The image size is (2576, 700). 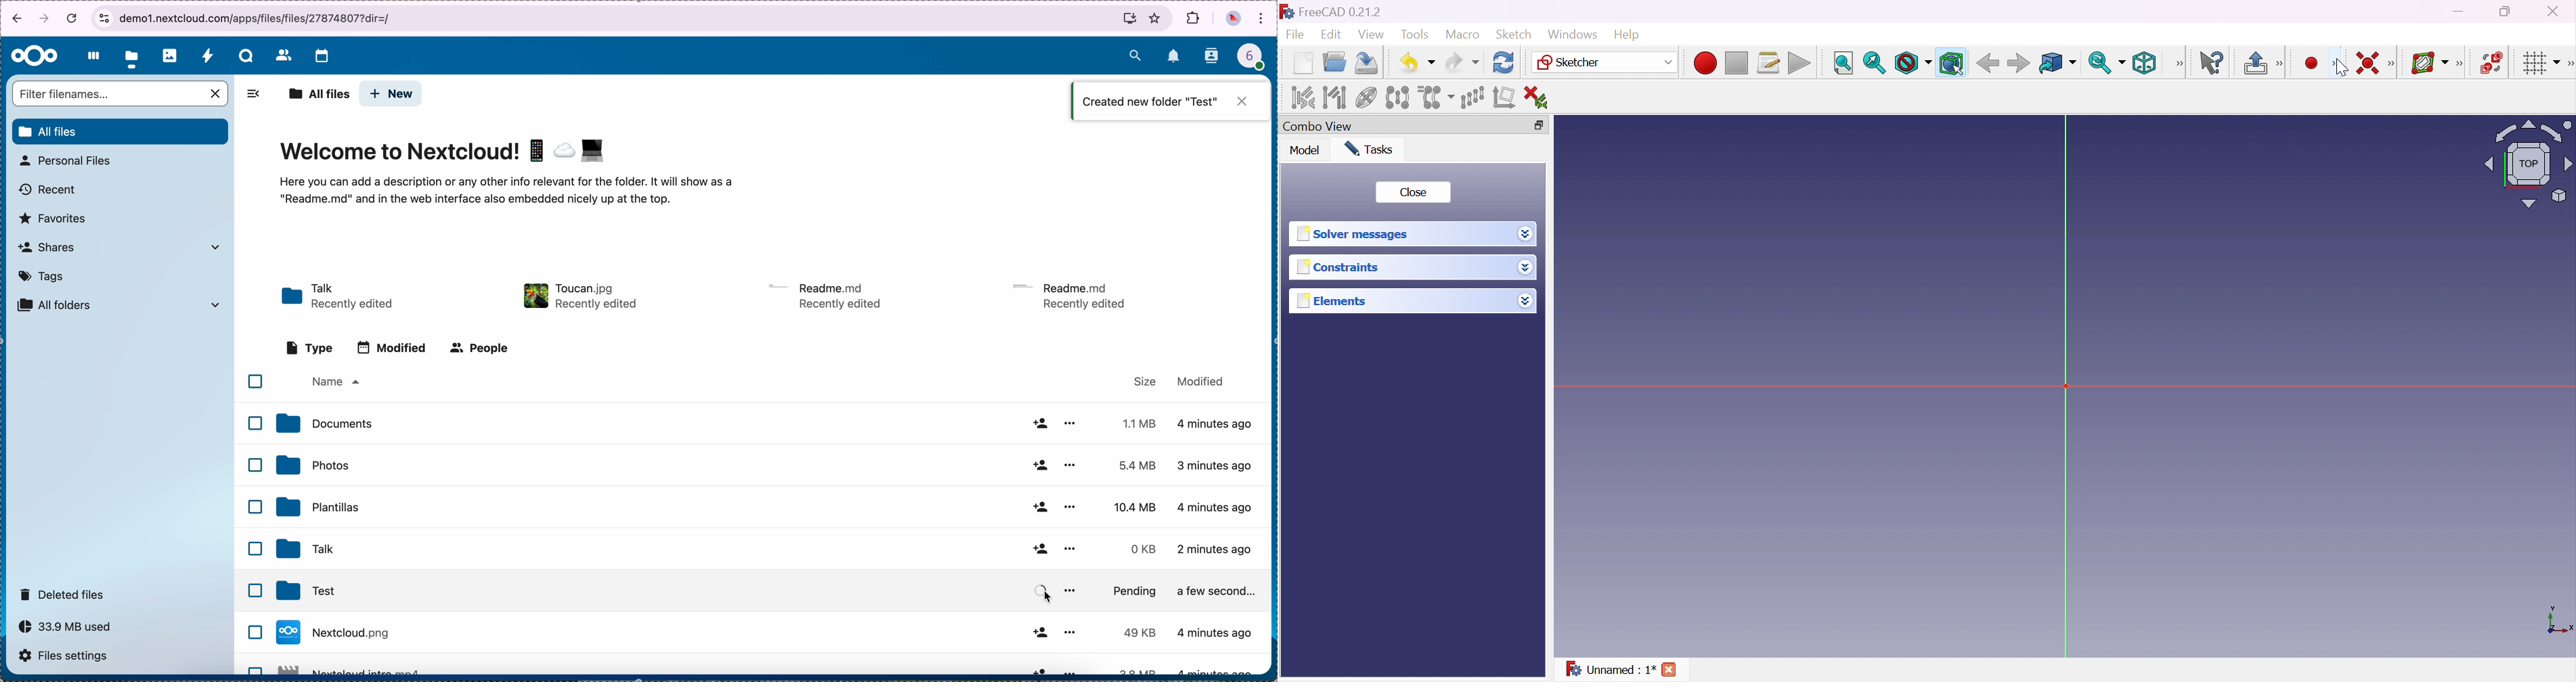 I want to click on 1.1 MB, so click(x=1137, y=421).